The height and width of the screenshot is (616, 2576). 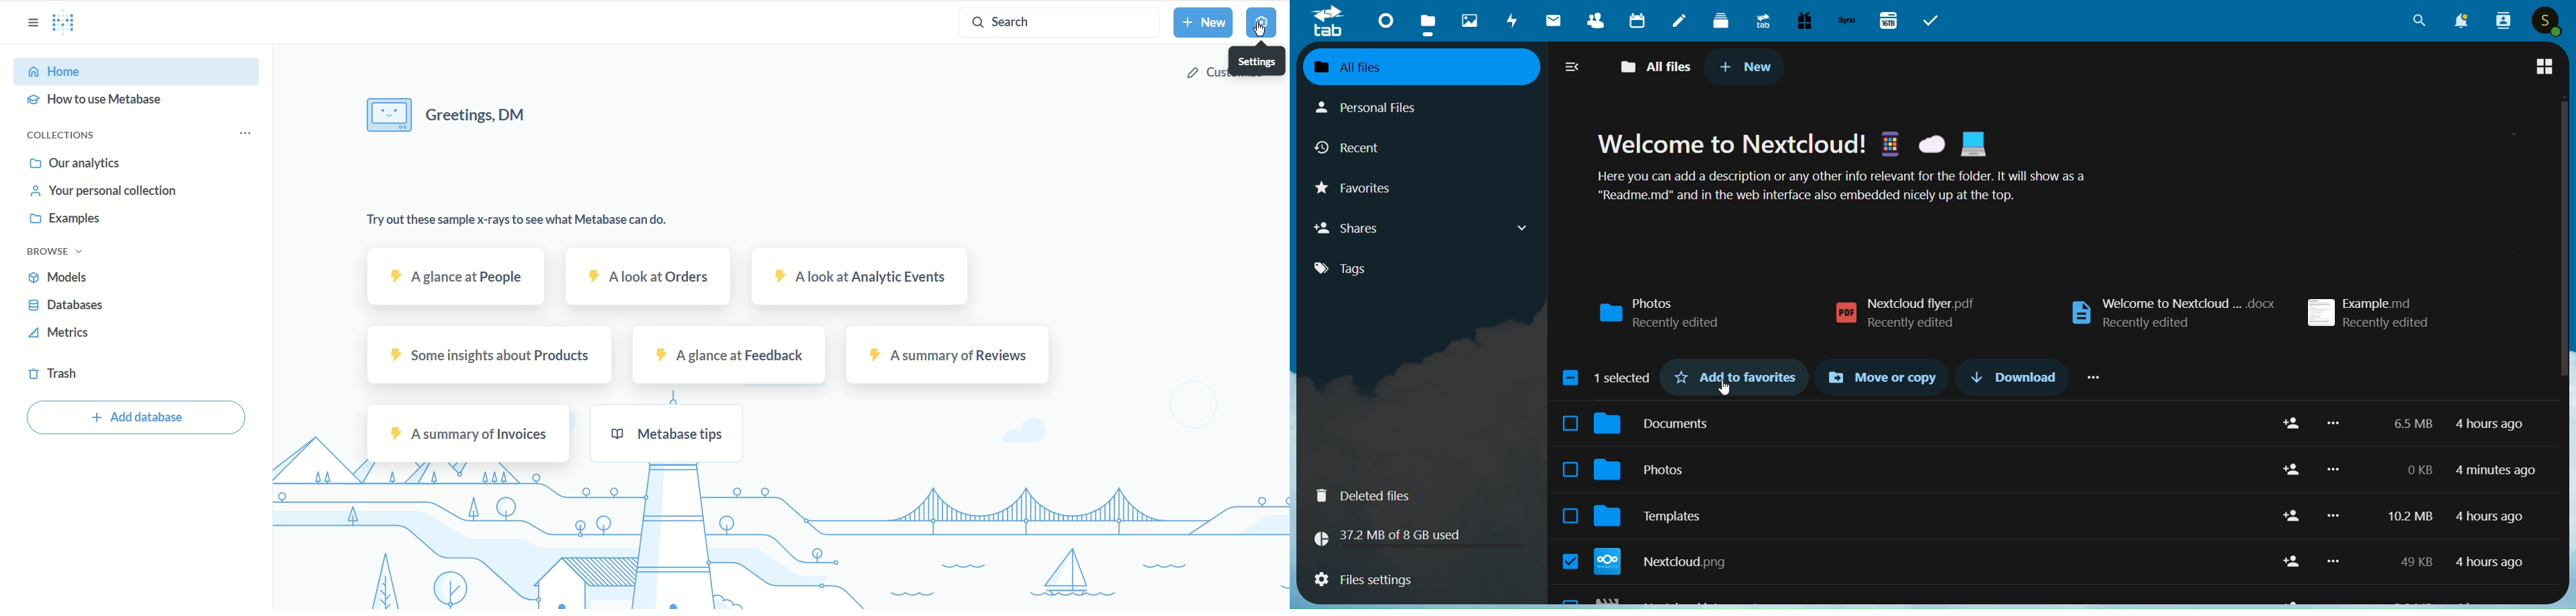 What do you see at coordinates (1425, 228) in the screenshot?
I see `shares` at bounding box center [1425, 228].